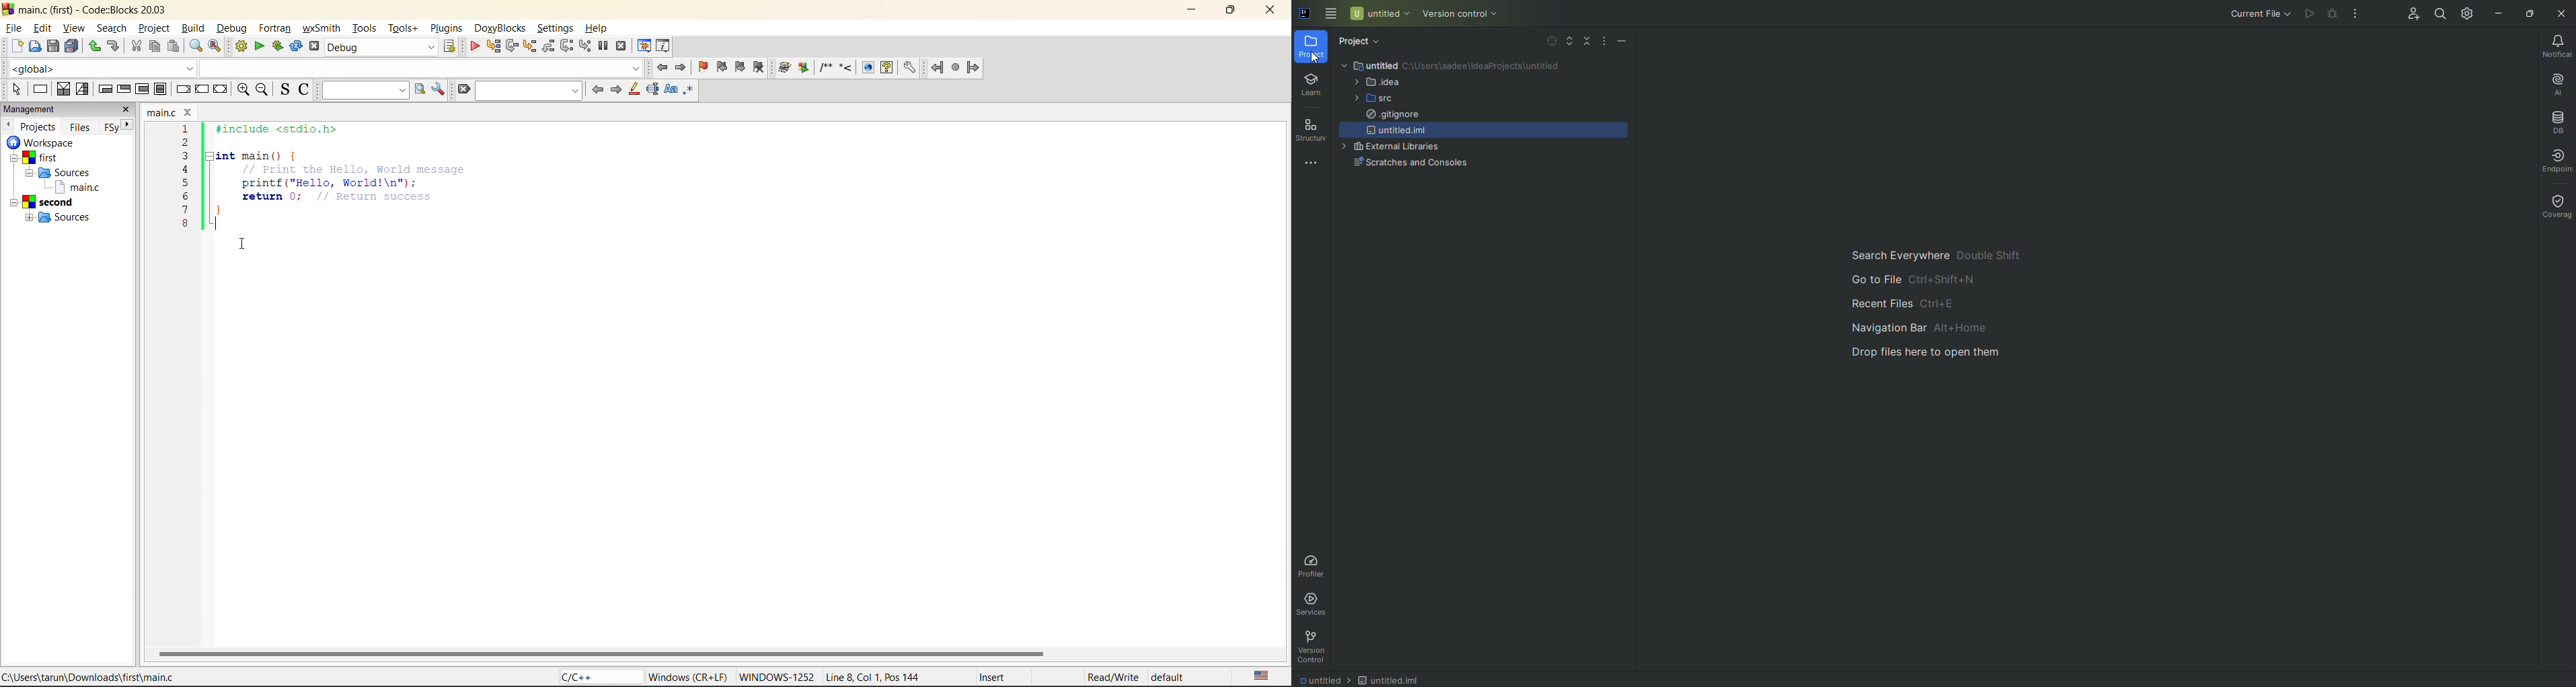 This screenshot has height=700, width=2576. What do you see at coordinates (995, 677) in the screenshot?
I see `insert` at bounding box center [995, 677].